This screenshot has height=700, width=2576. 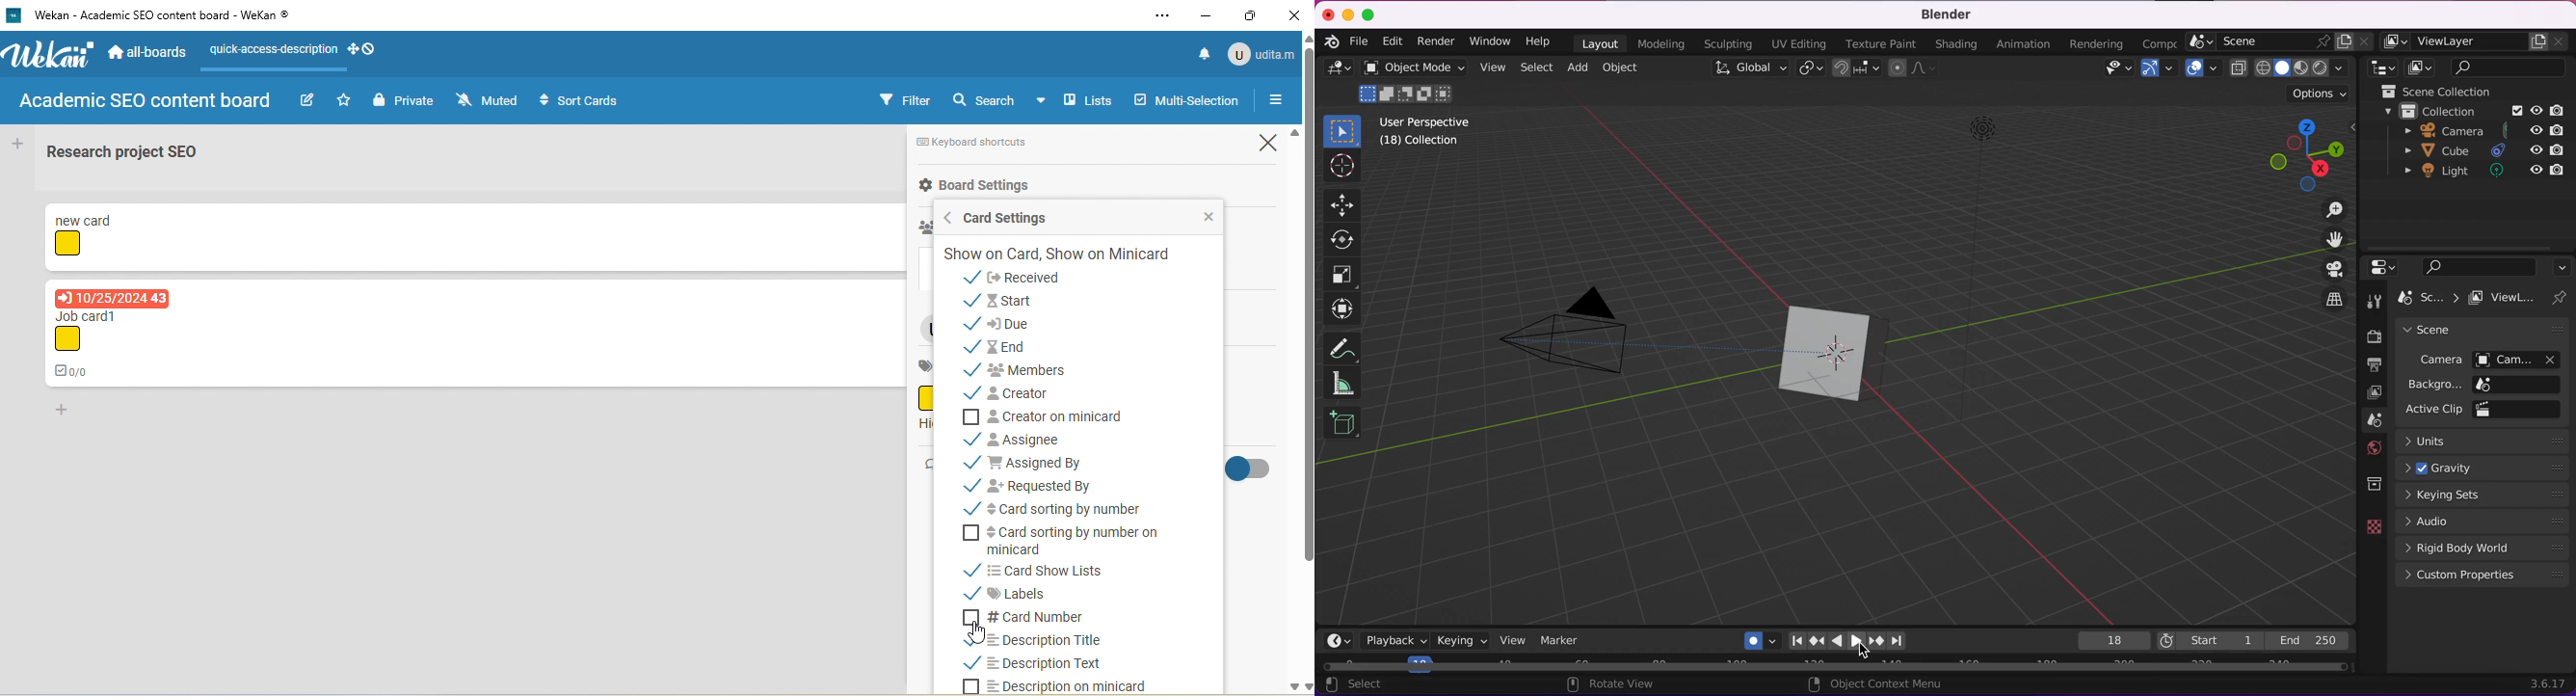 I want to click on card sorting by number on minicard, so click(x=1067, y=542).